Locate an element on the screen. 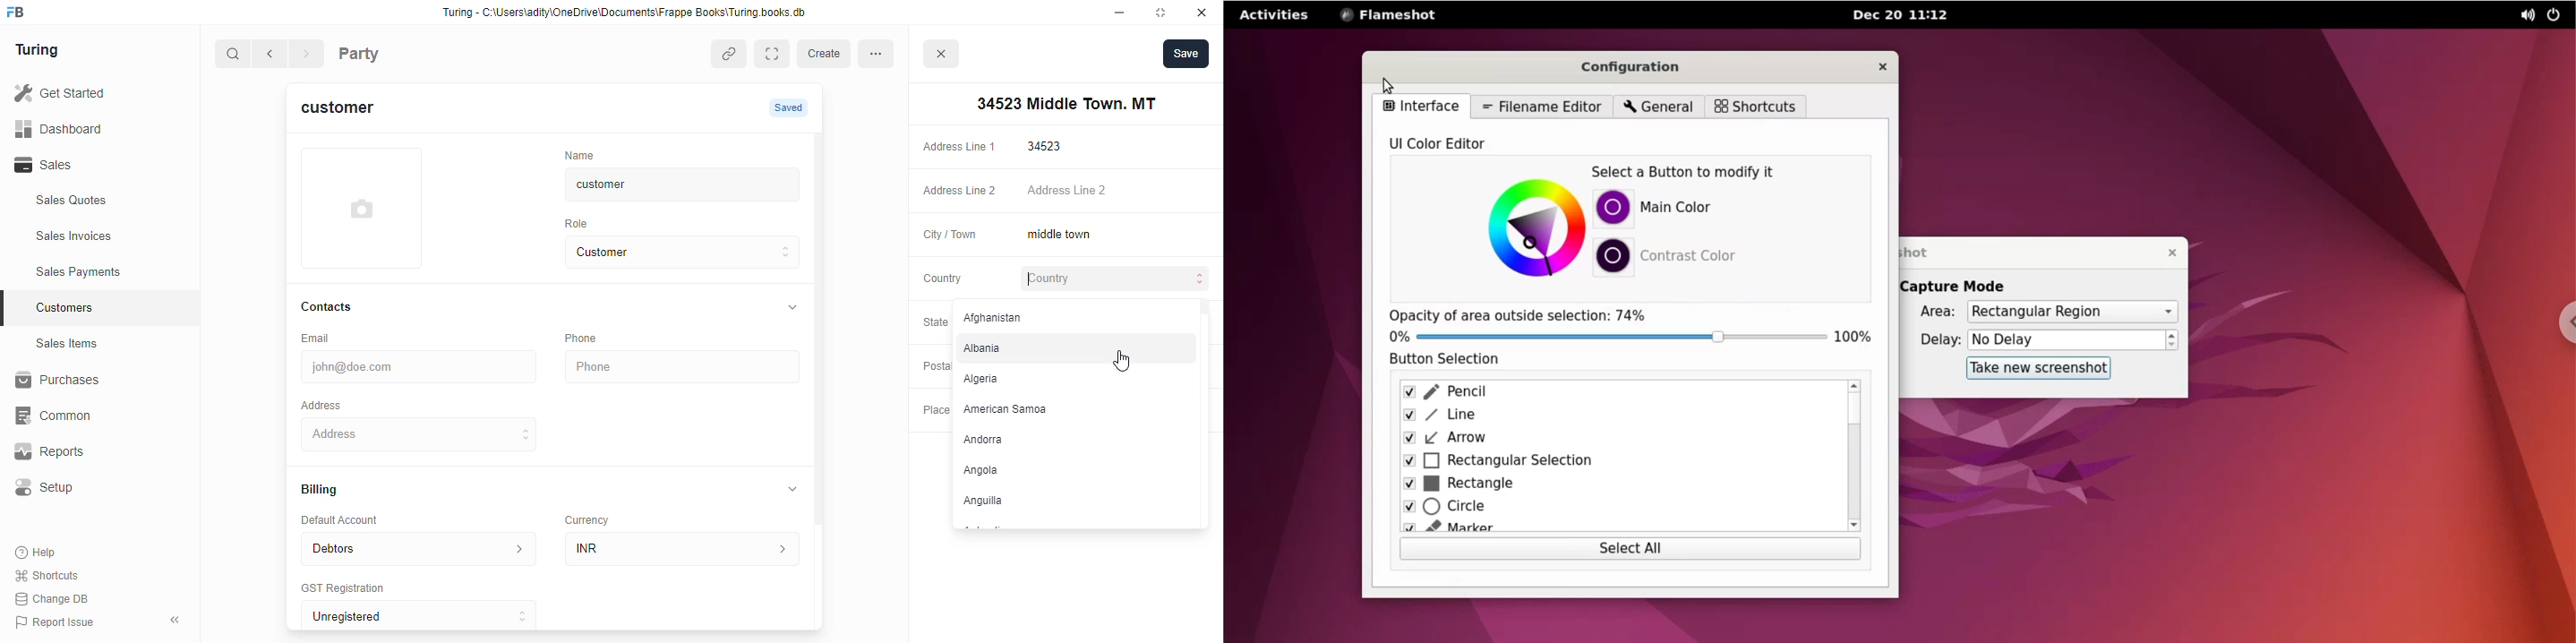 The height and width of the screenshot is (644, 2576). 34523 Middle Town. MT is located at coordinates (1063, 104).